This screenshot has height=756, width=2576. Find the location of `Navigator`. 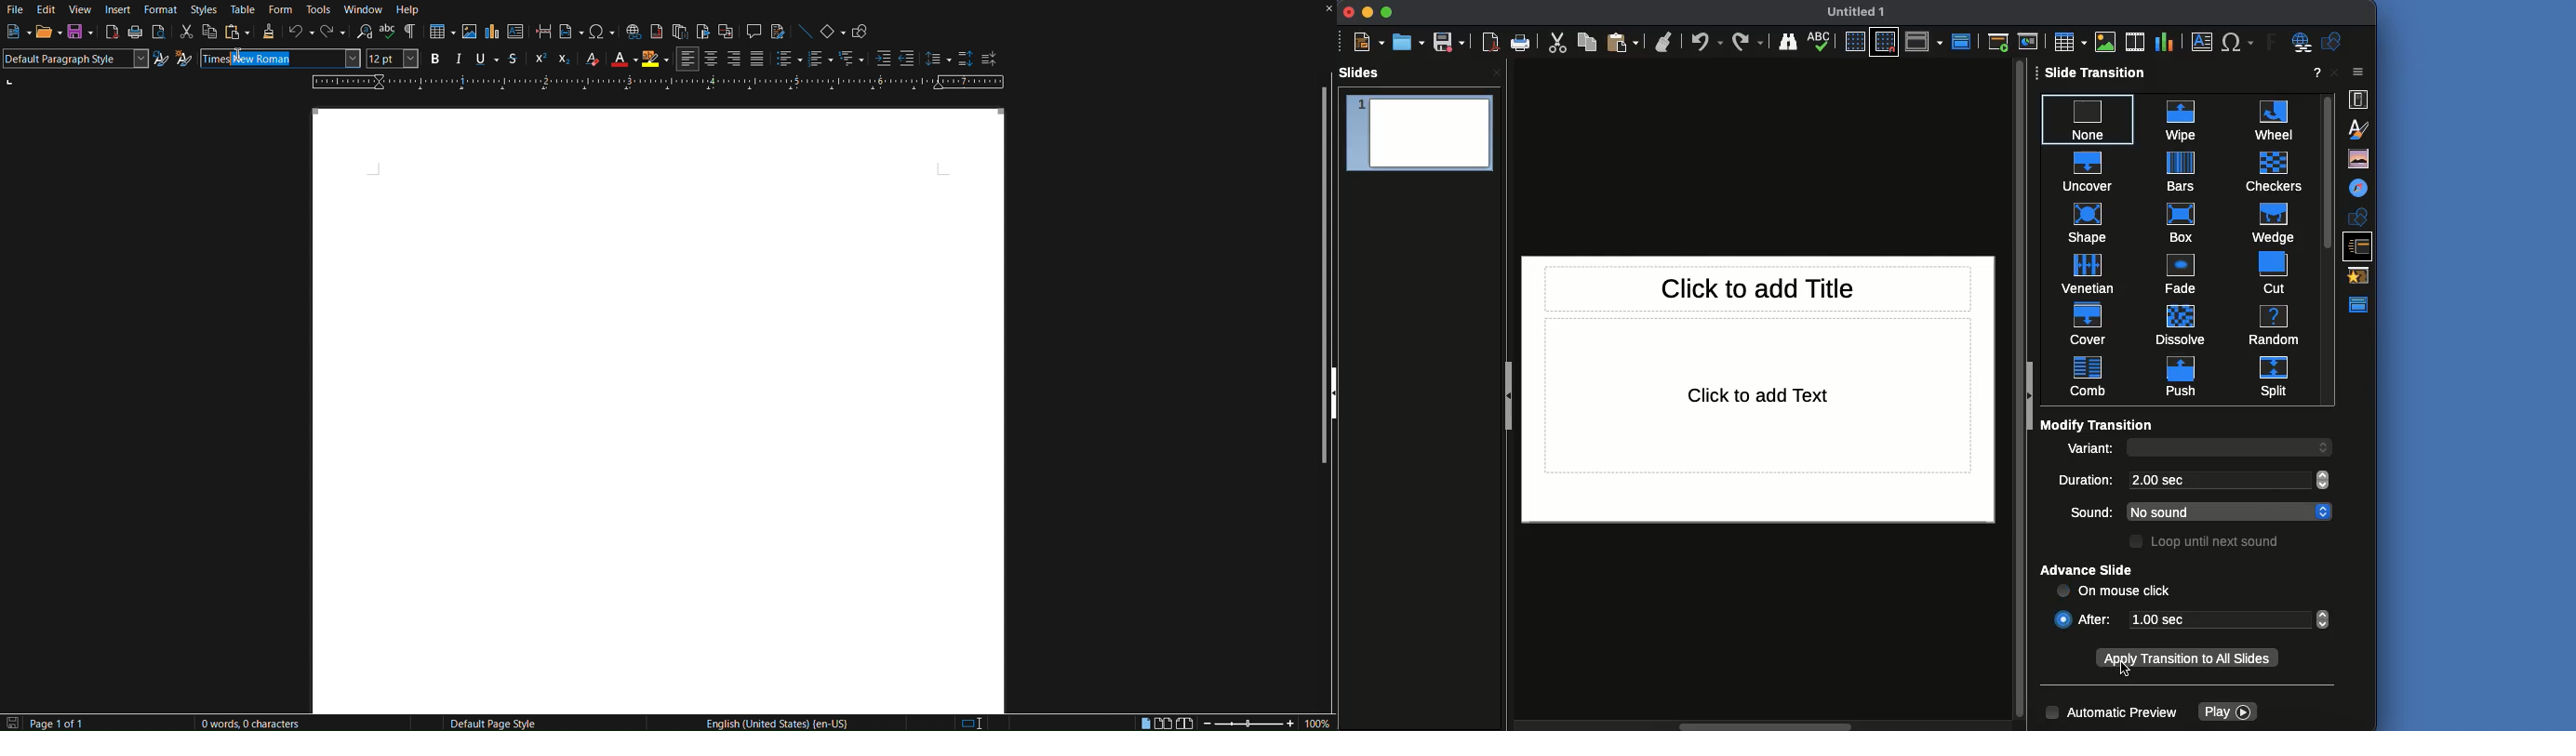

Navigator is located at coordinates (2359, 188).